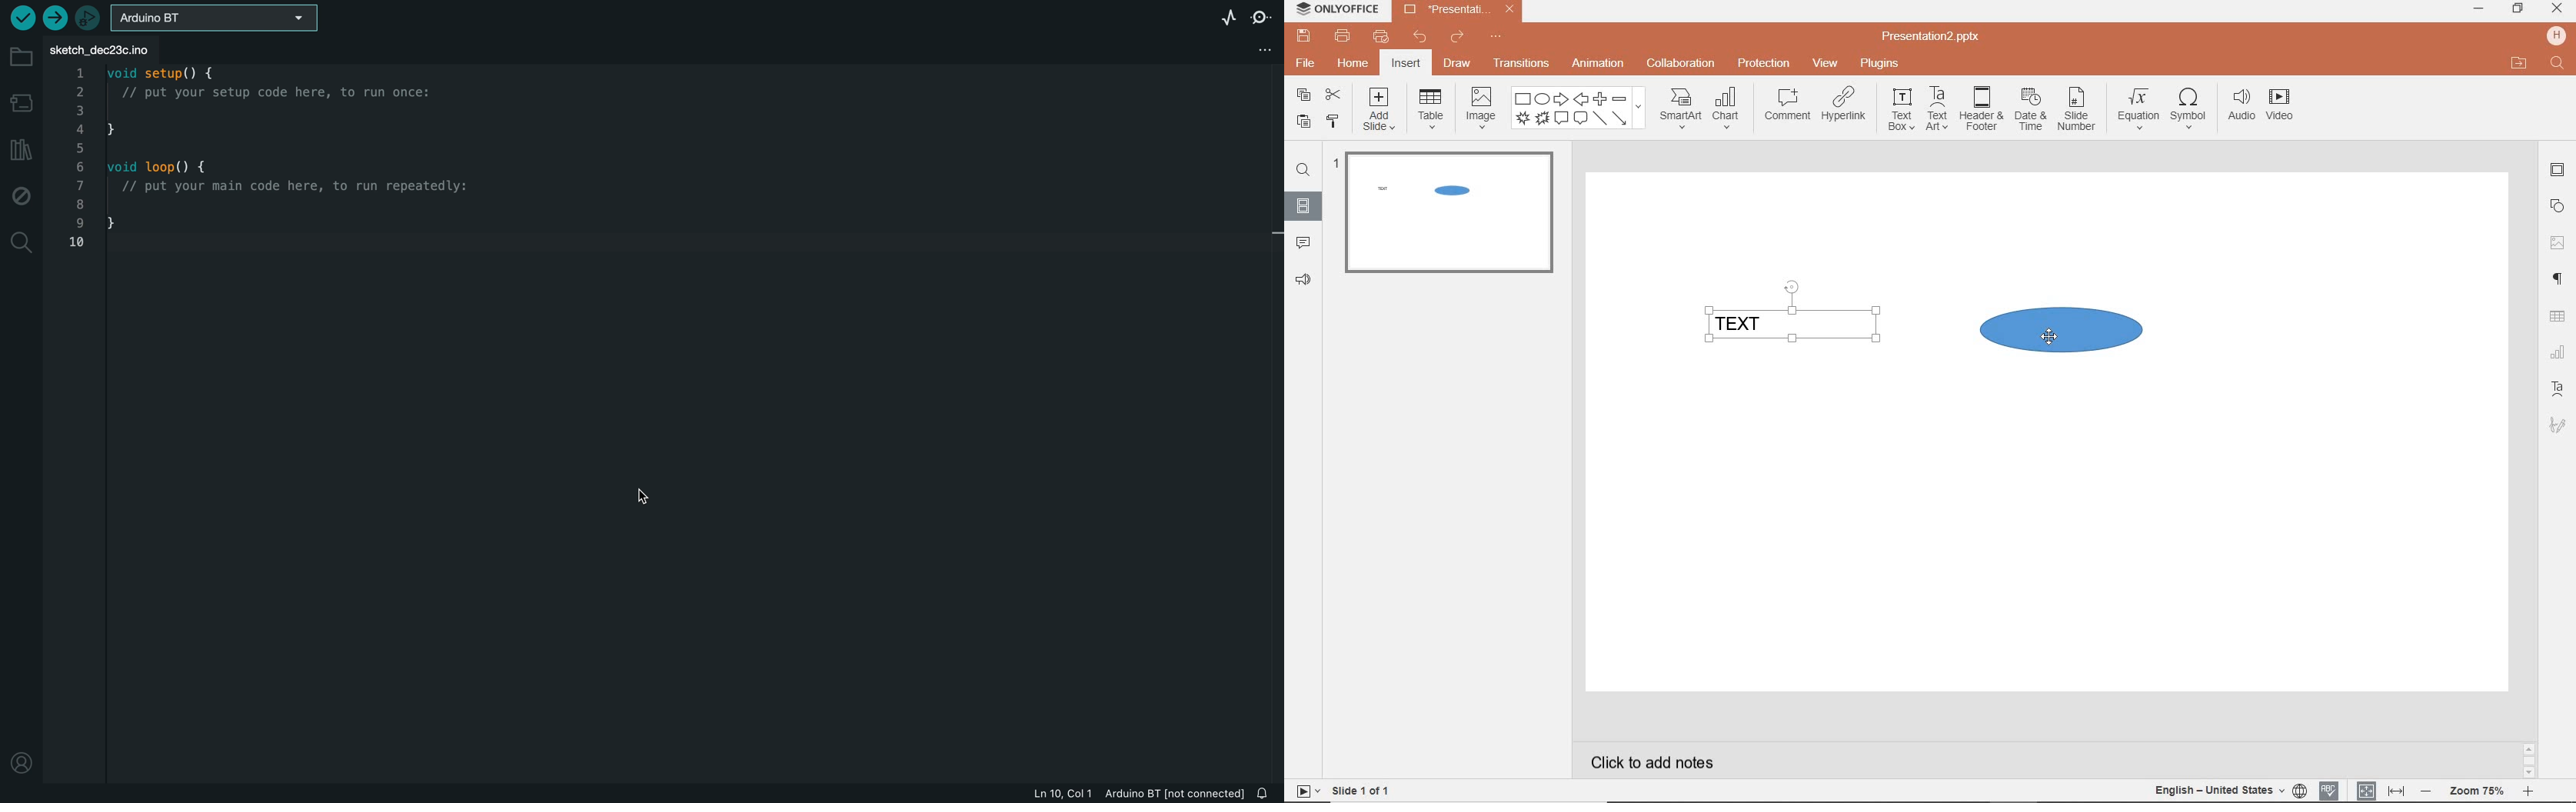  Describe the element at coordinates (1457, 12) in the screenshot. I see `Presentation2.pptx` at that location.